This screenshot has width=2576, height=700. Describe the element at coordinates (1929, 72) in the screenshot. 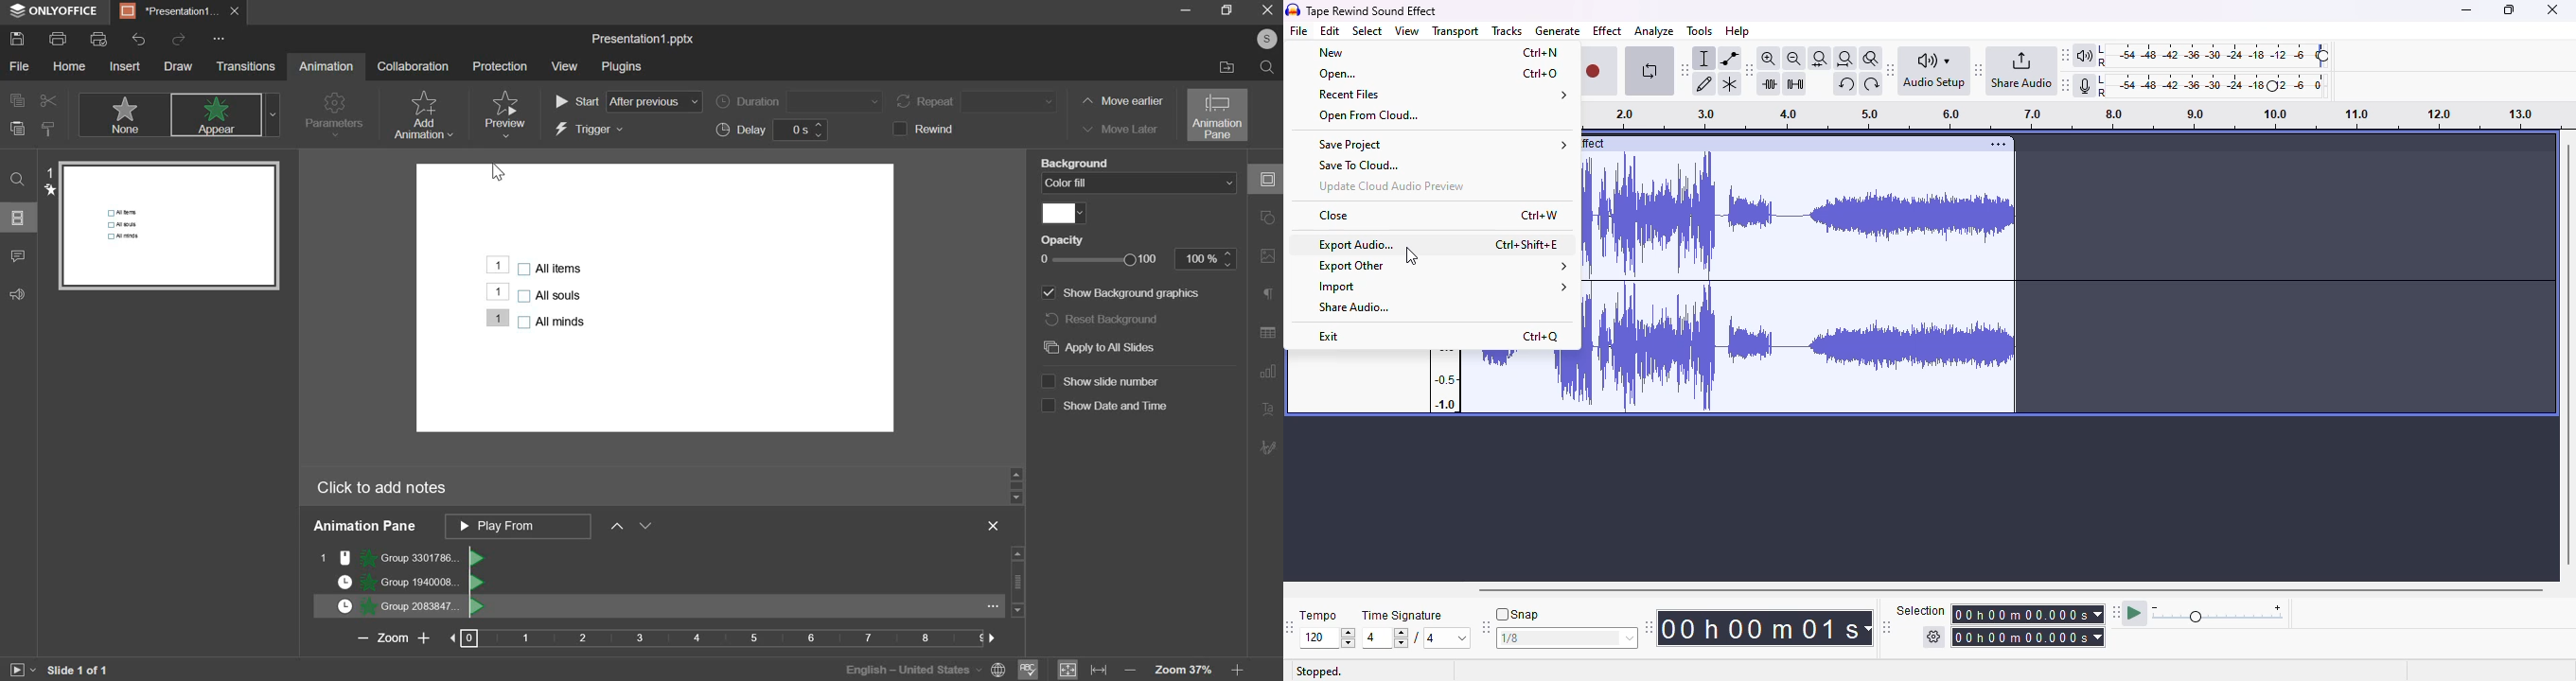

I see `audacity audio setup toolbar` at that location.